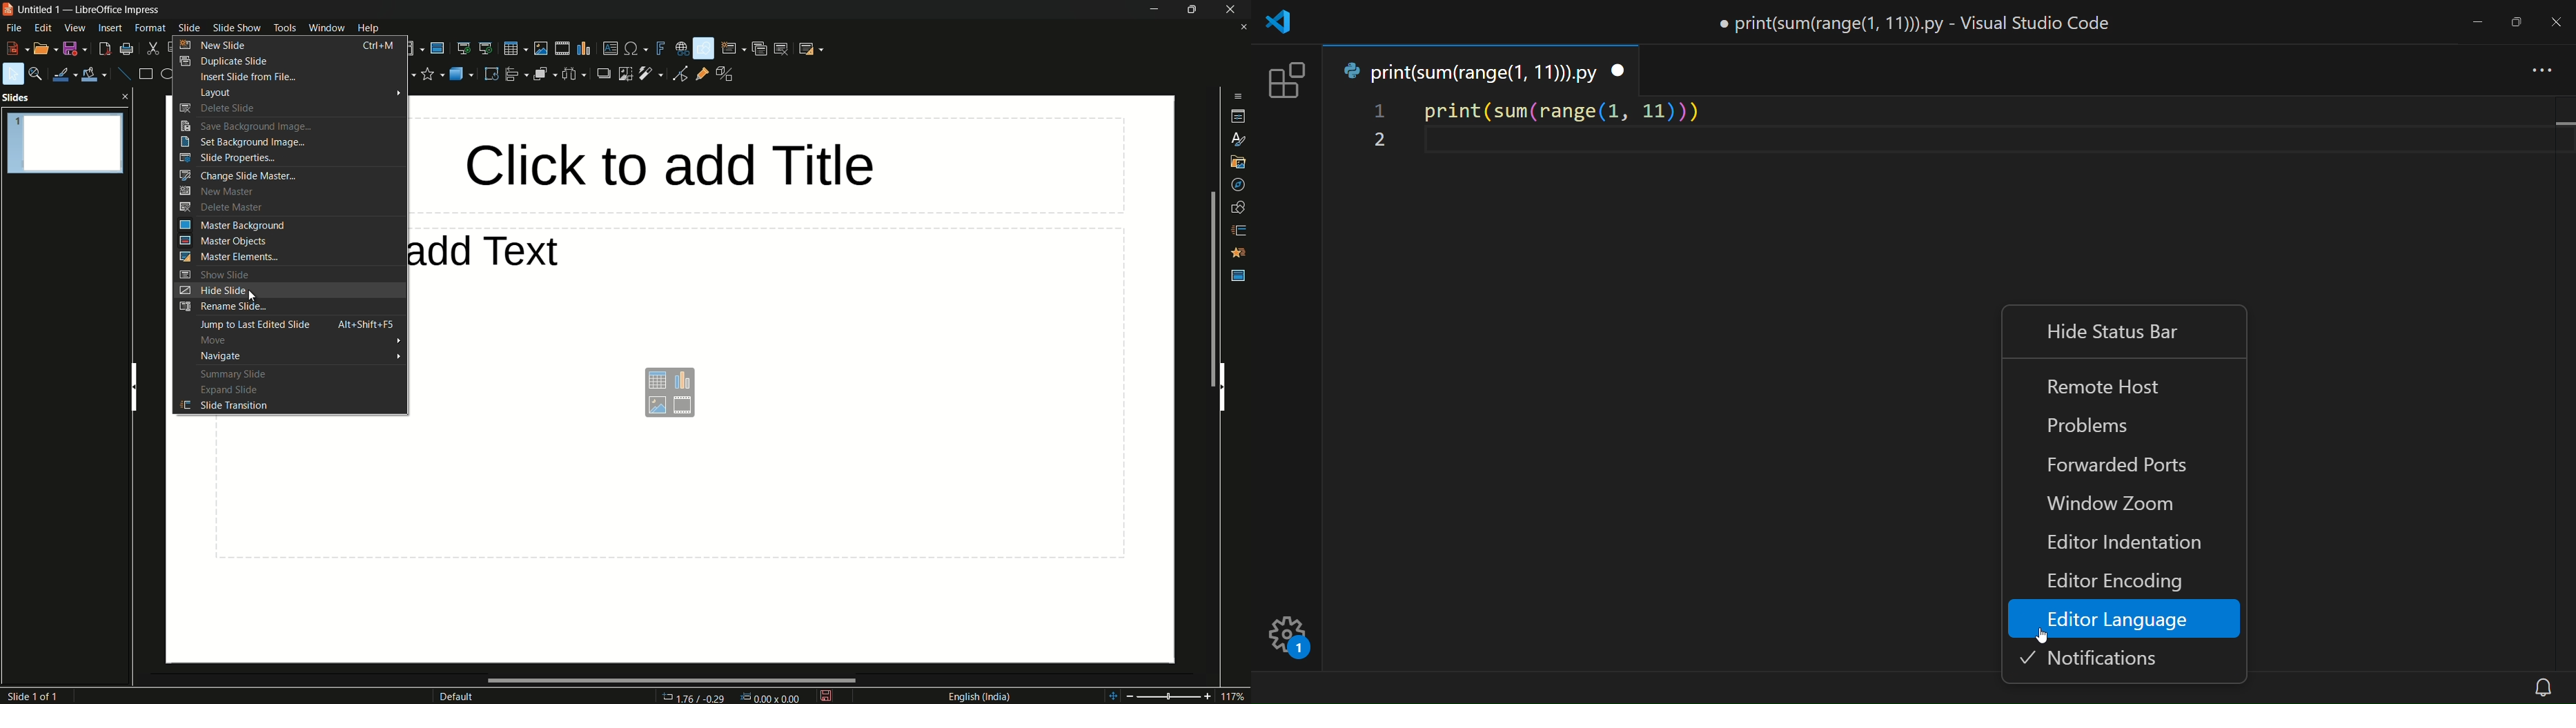 The width and height of the screenshot is (2576, 728). I want to click on slide-1, so click(64, 144).